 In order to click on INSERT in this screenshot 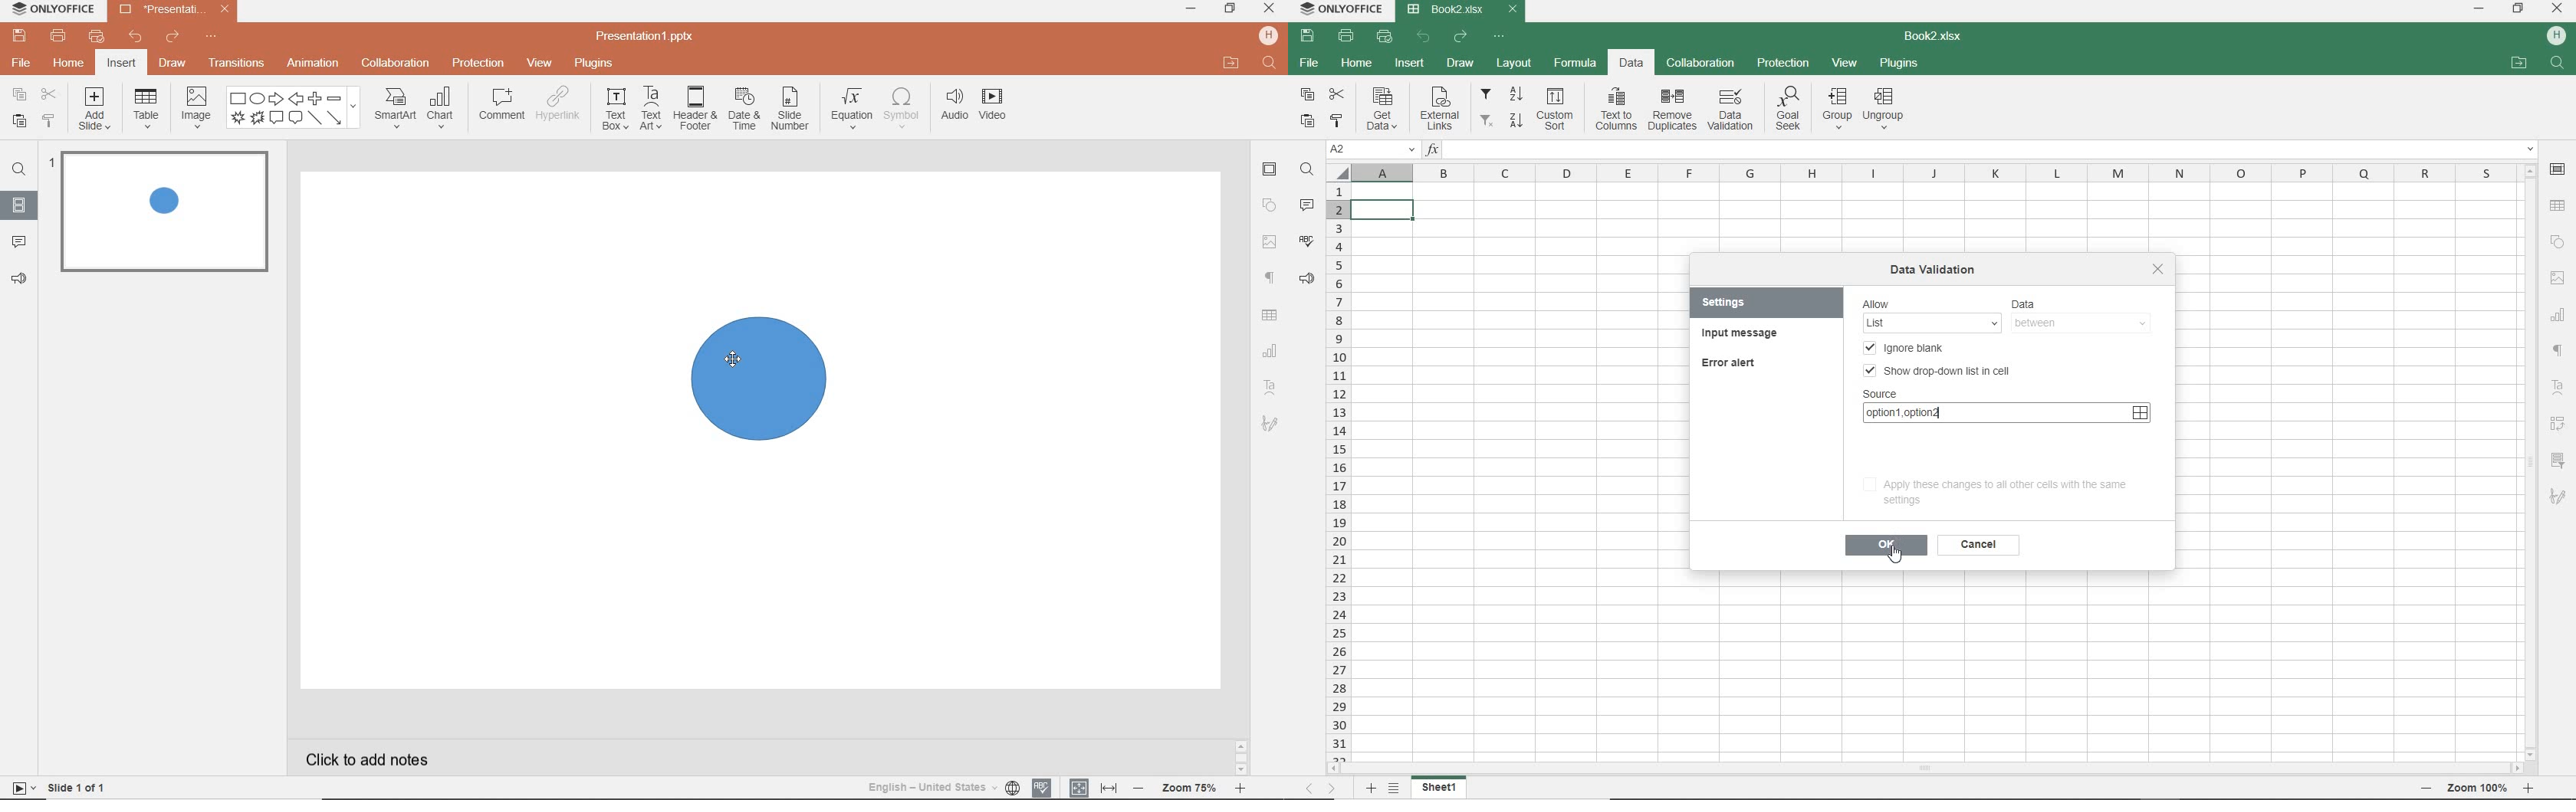, I will do `click(1411, 61)`.